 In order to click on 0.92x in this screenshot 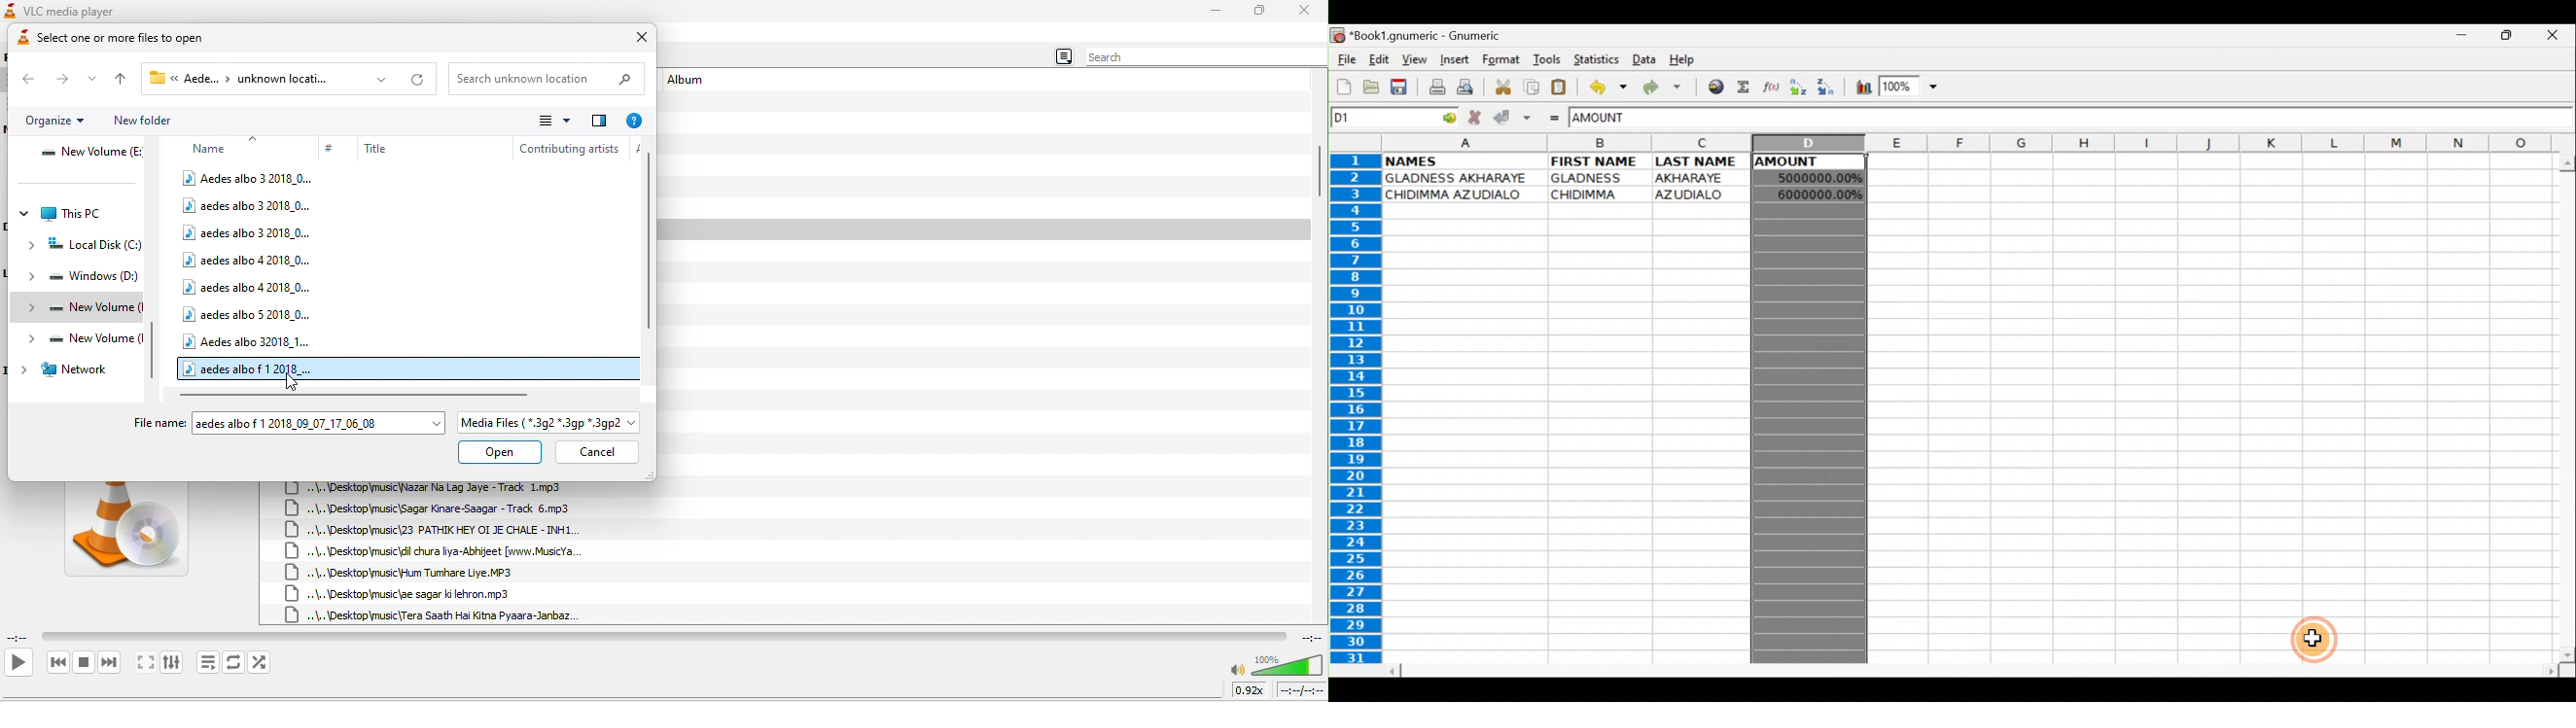, I will do `click(1252, 689)`.